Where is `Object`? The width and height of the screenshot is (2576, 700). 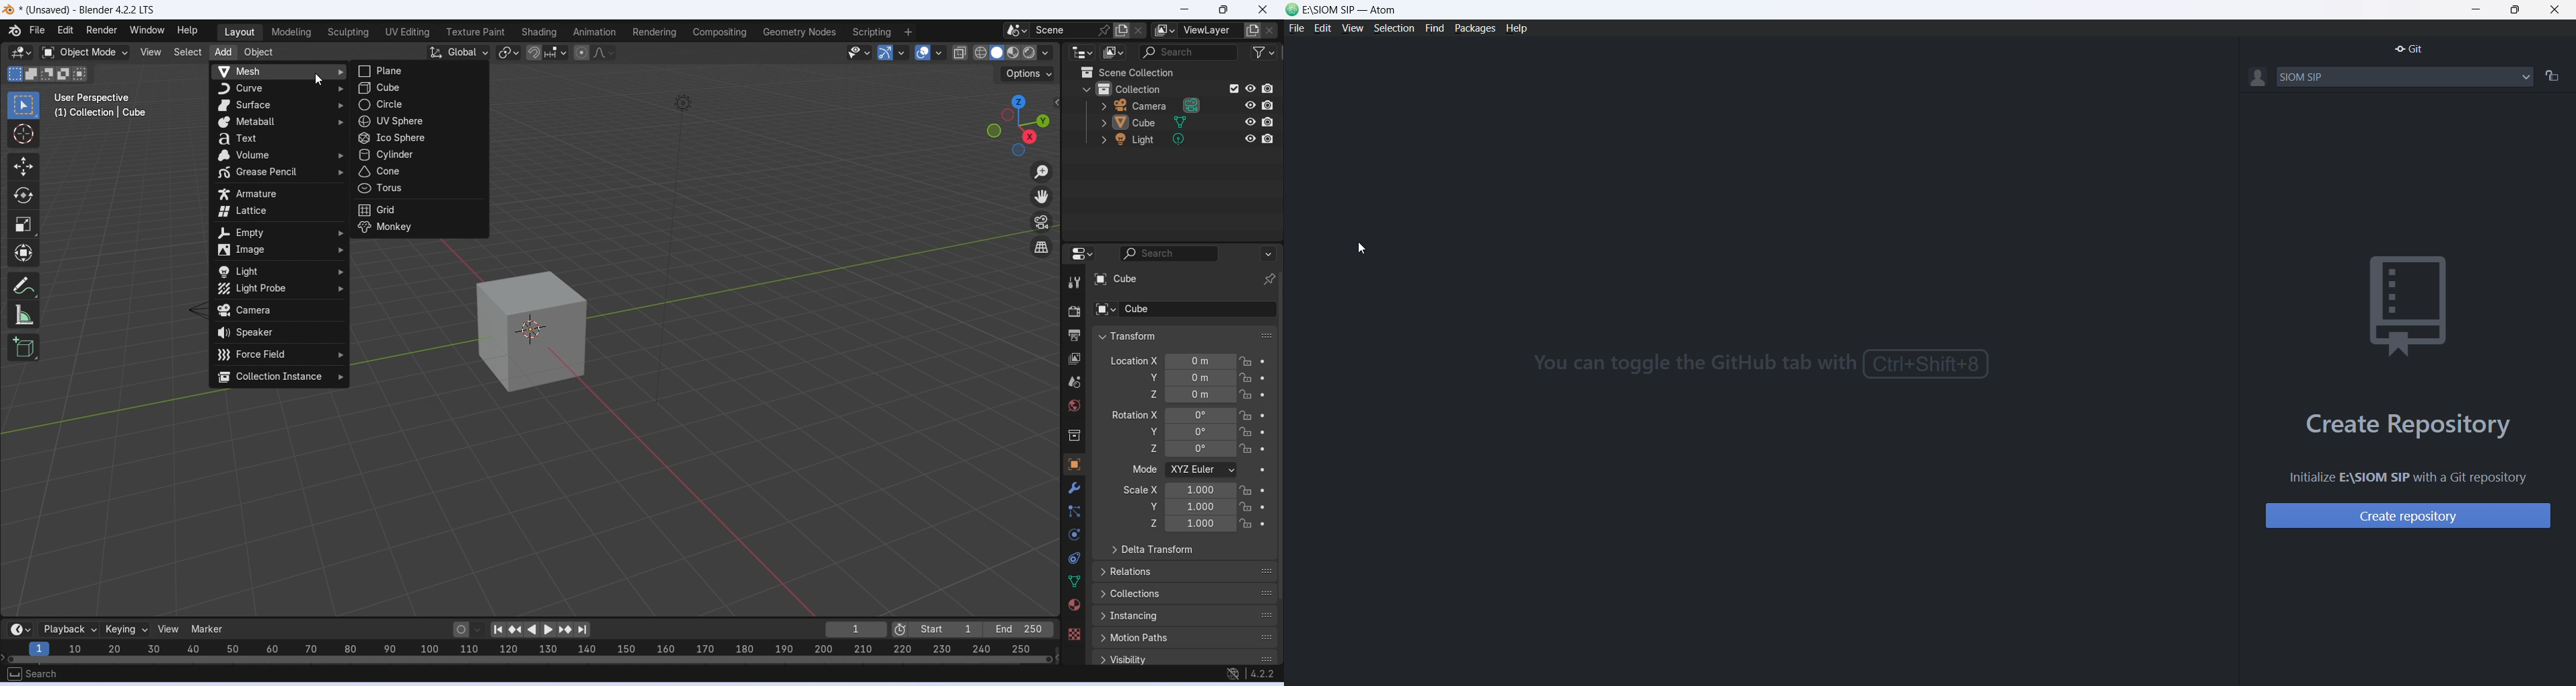 Object is located at coordinates (258, 53).